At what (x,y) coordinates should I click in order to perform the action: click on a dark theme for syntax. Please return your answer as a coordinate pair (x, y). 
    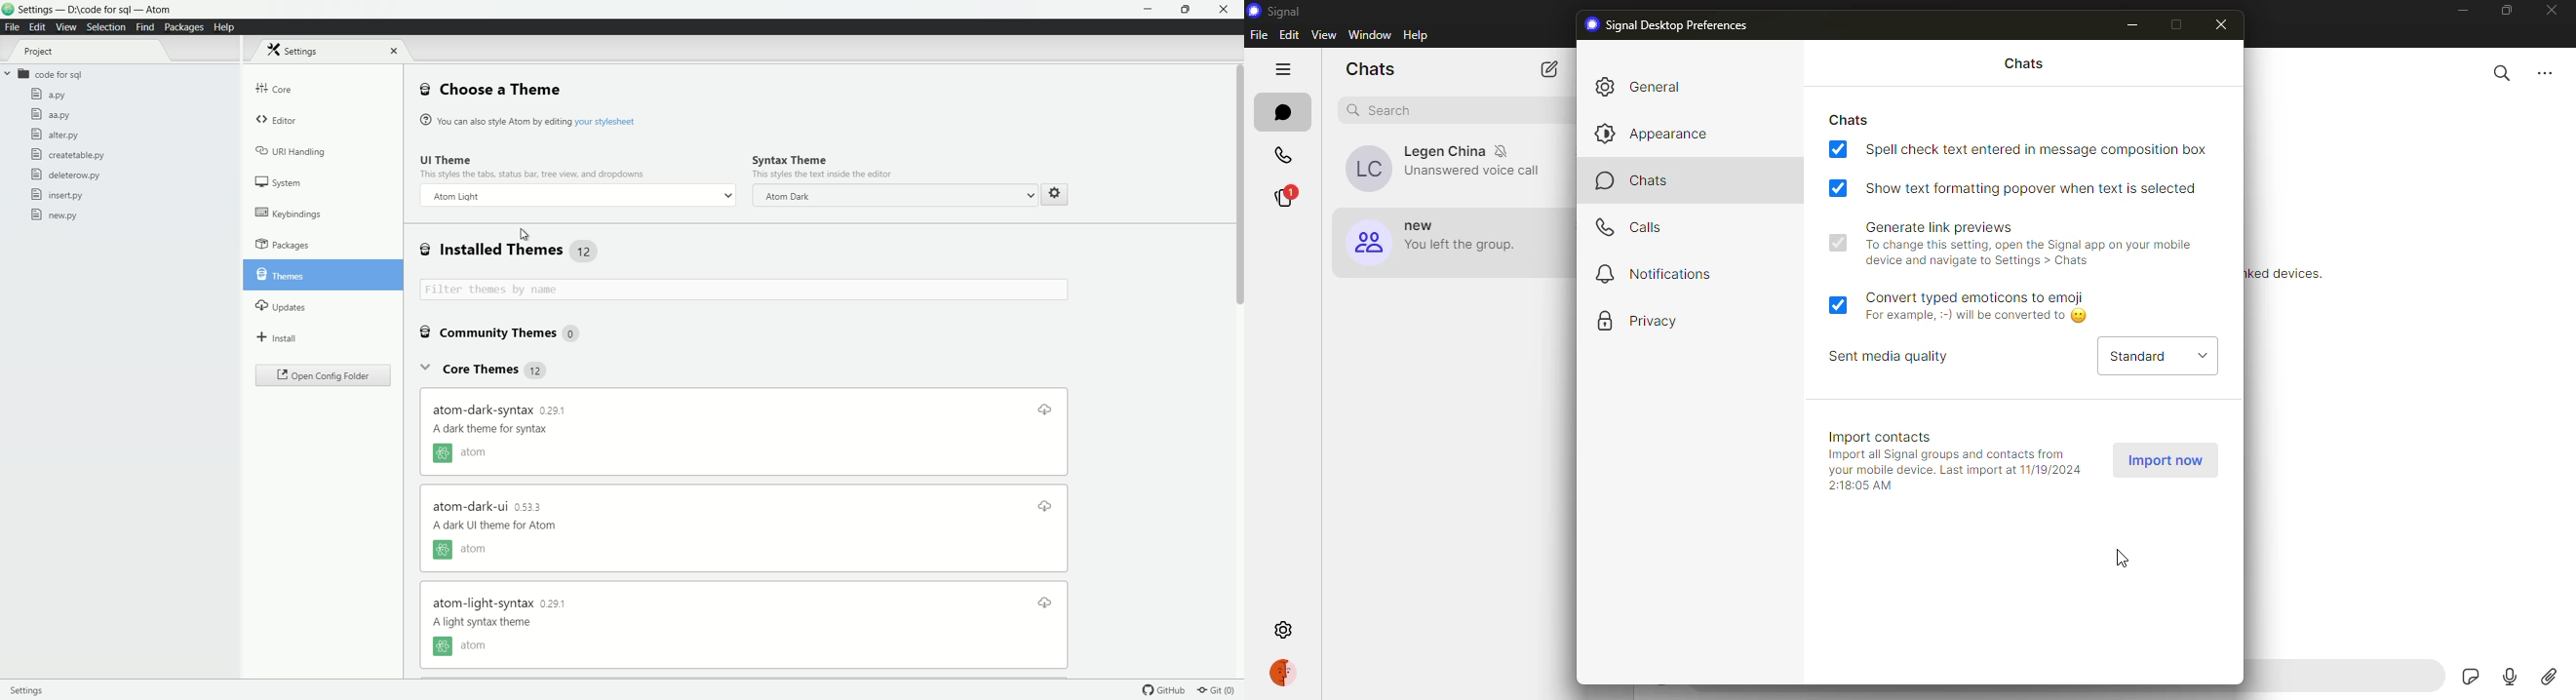
    Looking at the image, I should click on (490, 526).